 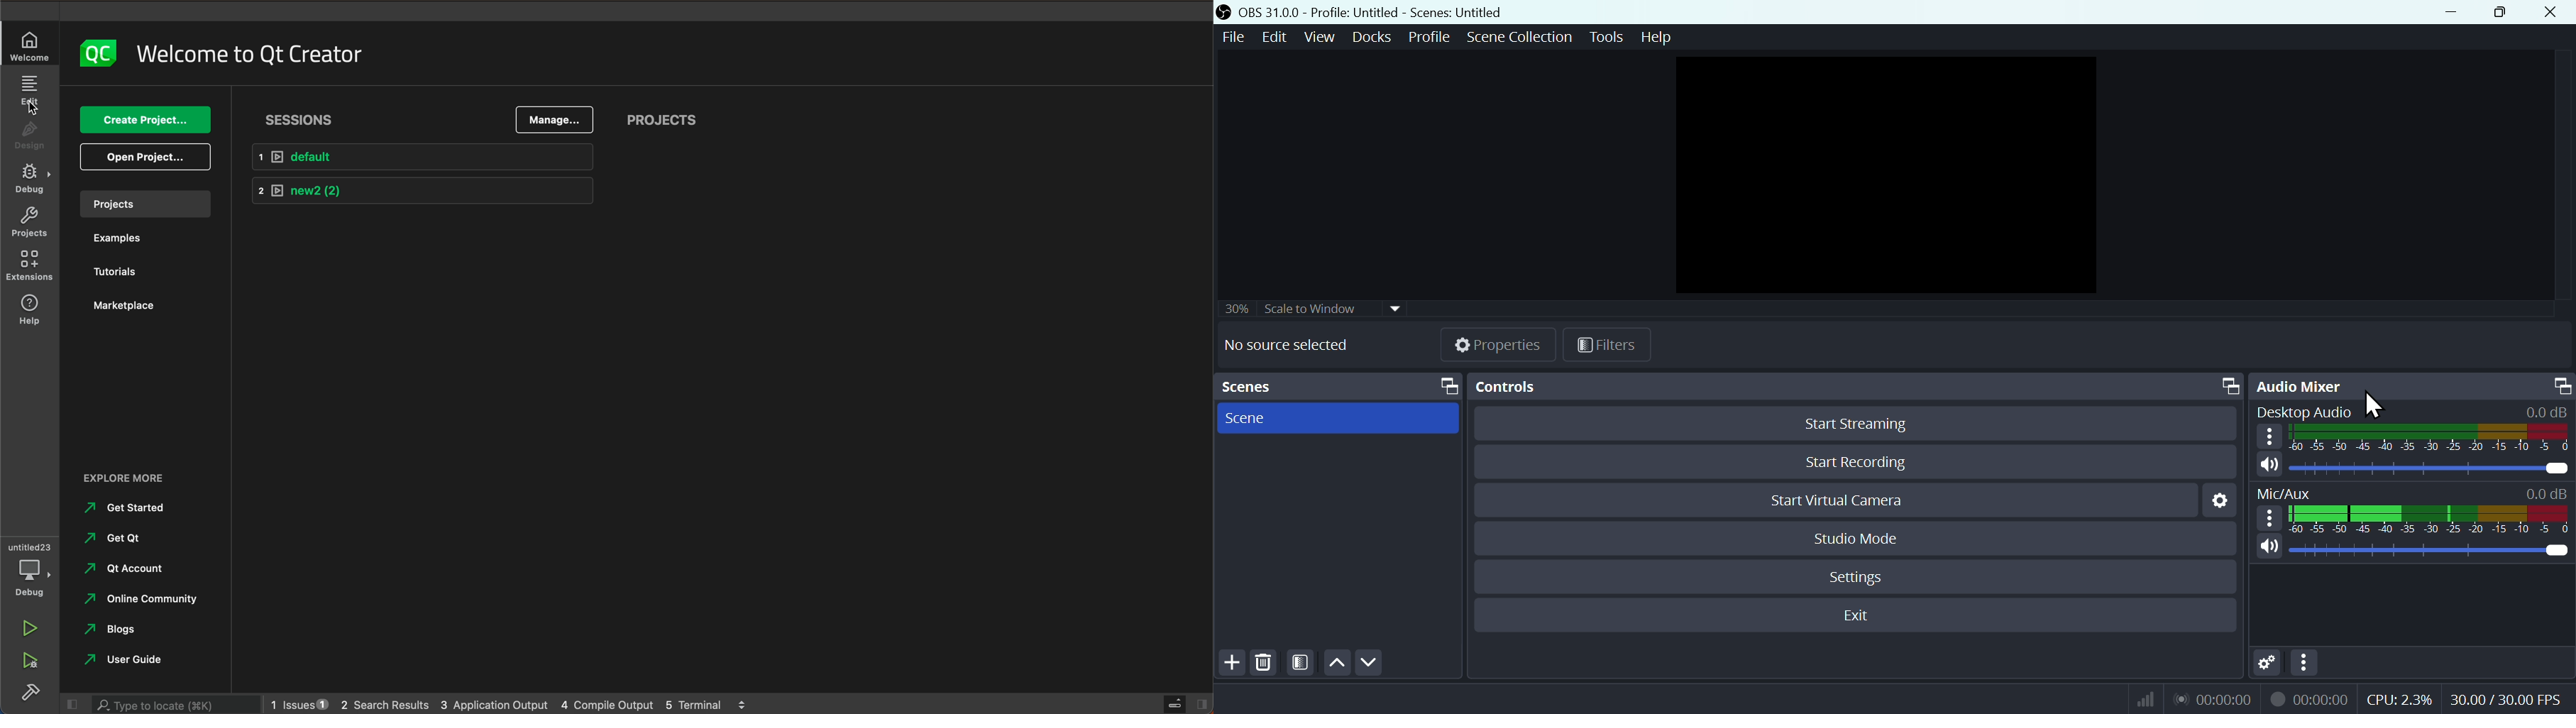 What do you see at coordinates (29, 568) in the screenshot?
I see `debug` at bounding box center [29, 568].